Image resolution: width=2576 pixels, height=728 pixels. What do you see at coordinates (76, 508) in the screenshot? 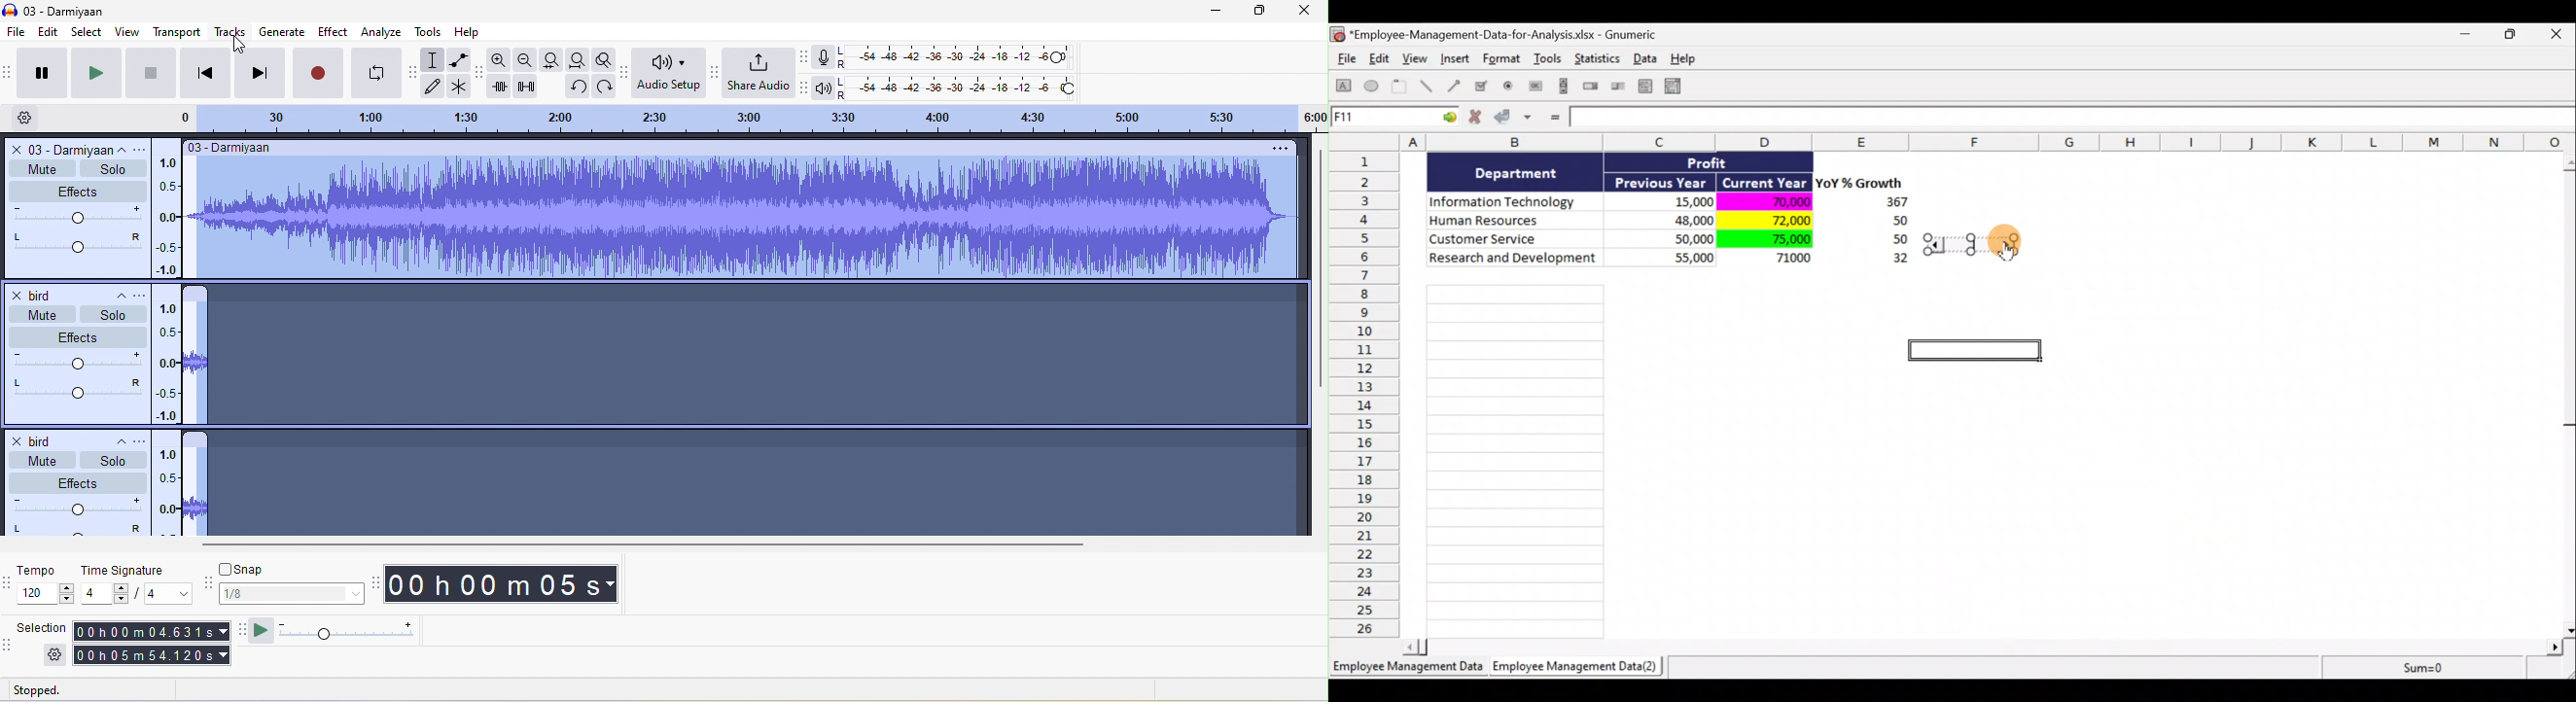
I see `volume` at bounding box center [76, 508].